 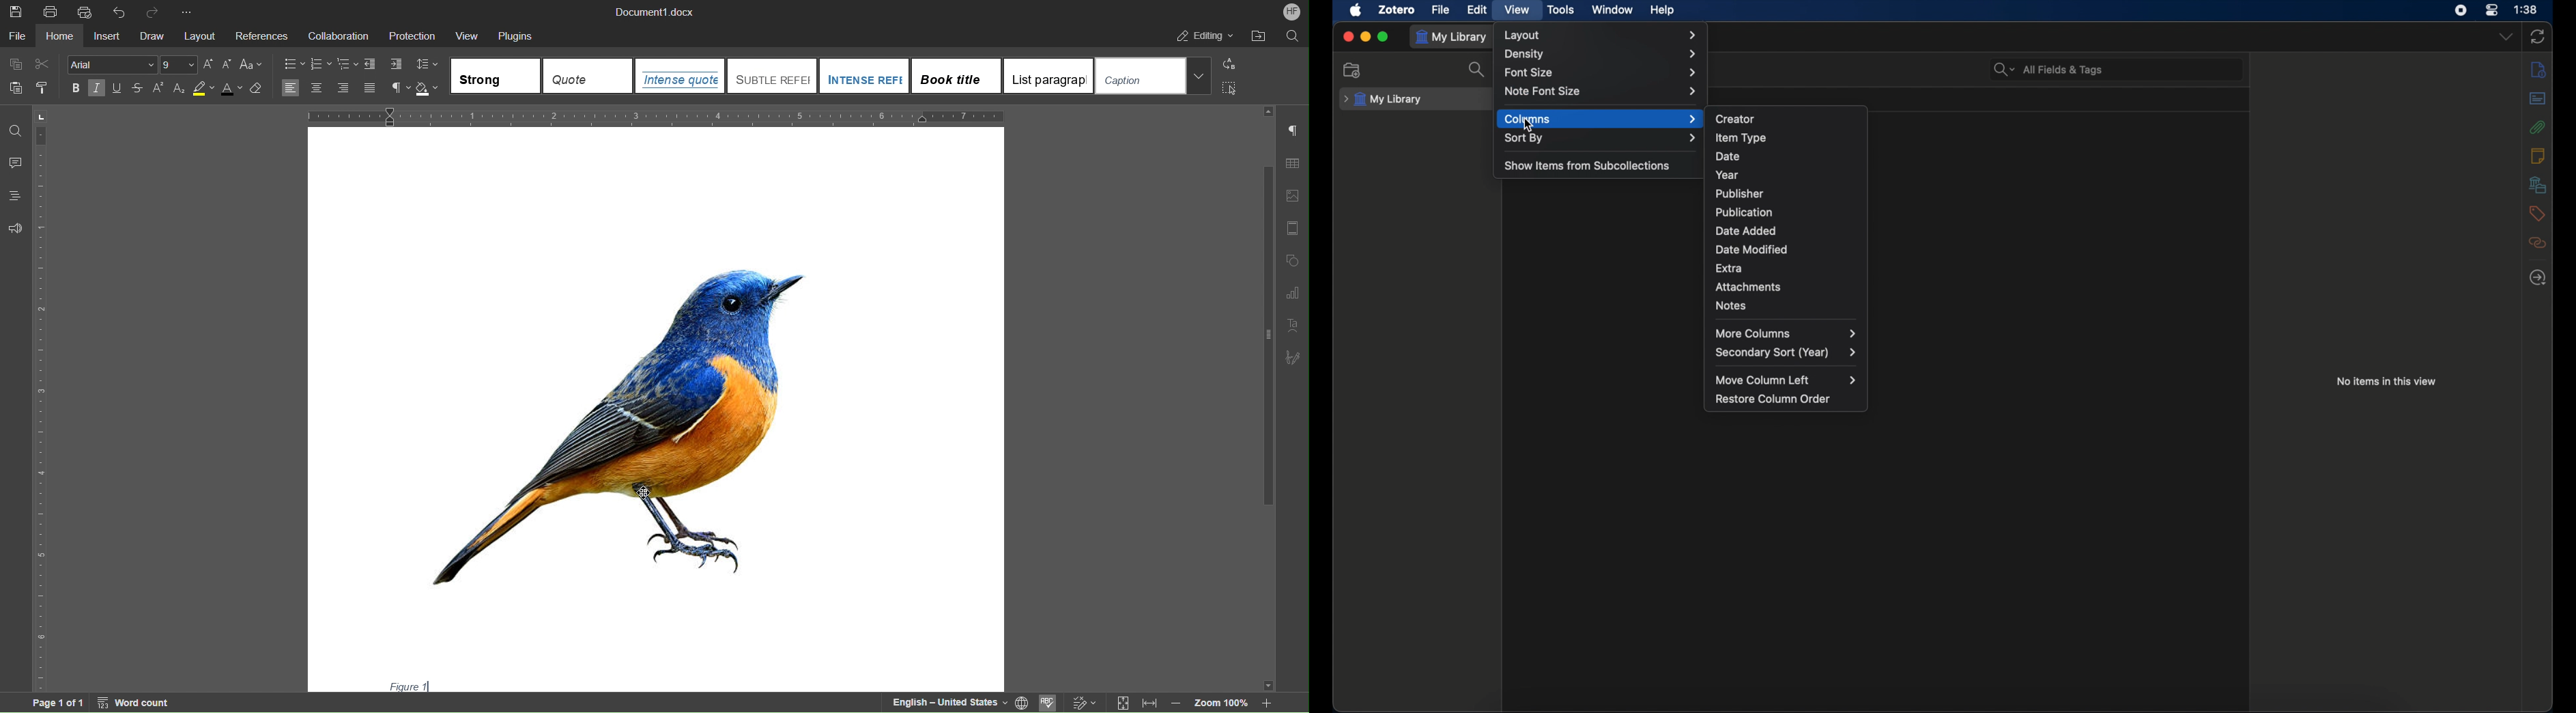 What do you see at coordinates (77, 88) in the screenshot?
I see `Bold` at bounding box center [77, 88].